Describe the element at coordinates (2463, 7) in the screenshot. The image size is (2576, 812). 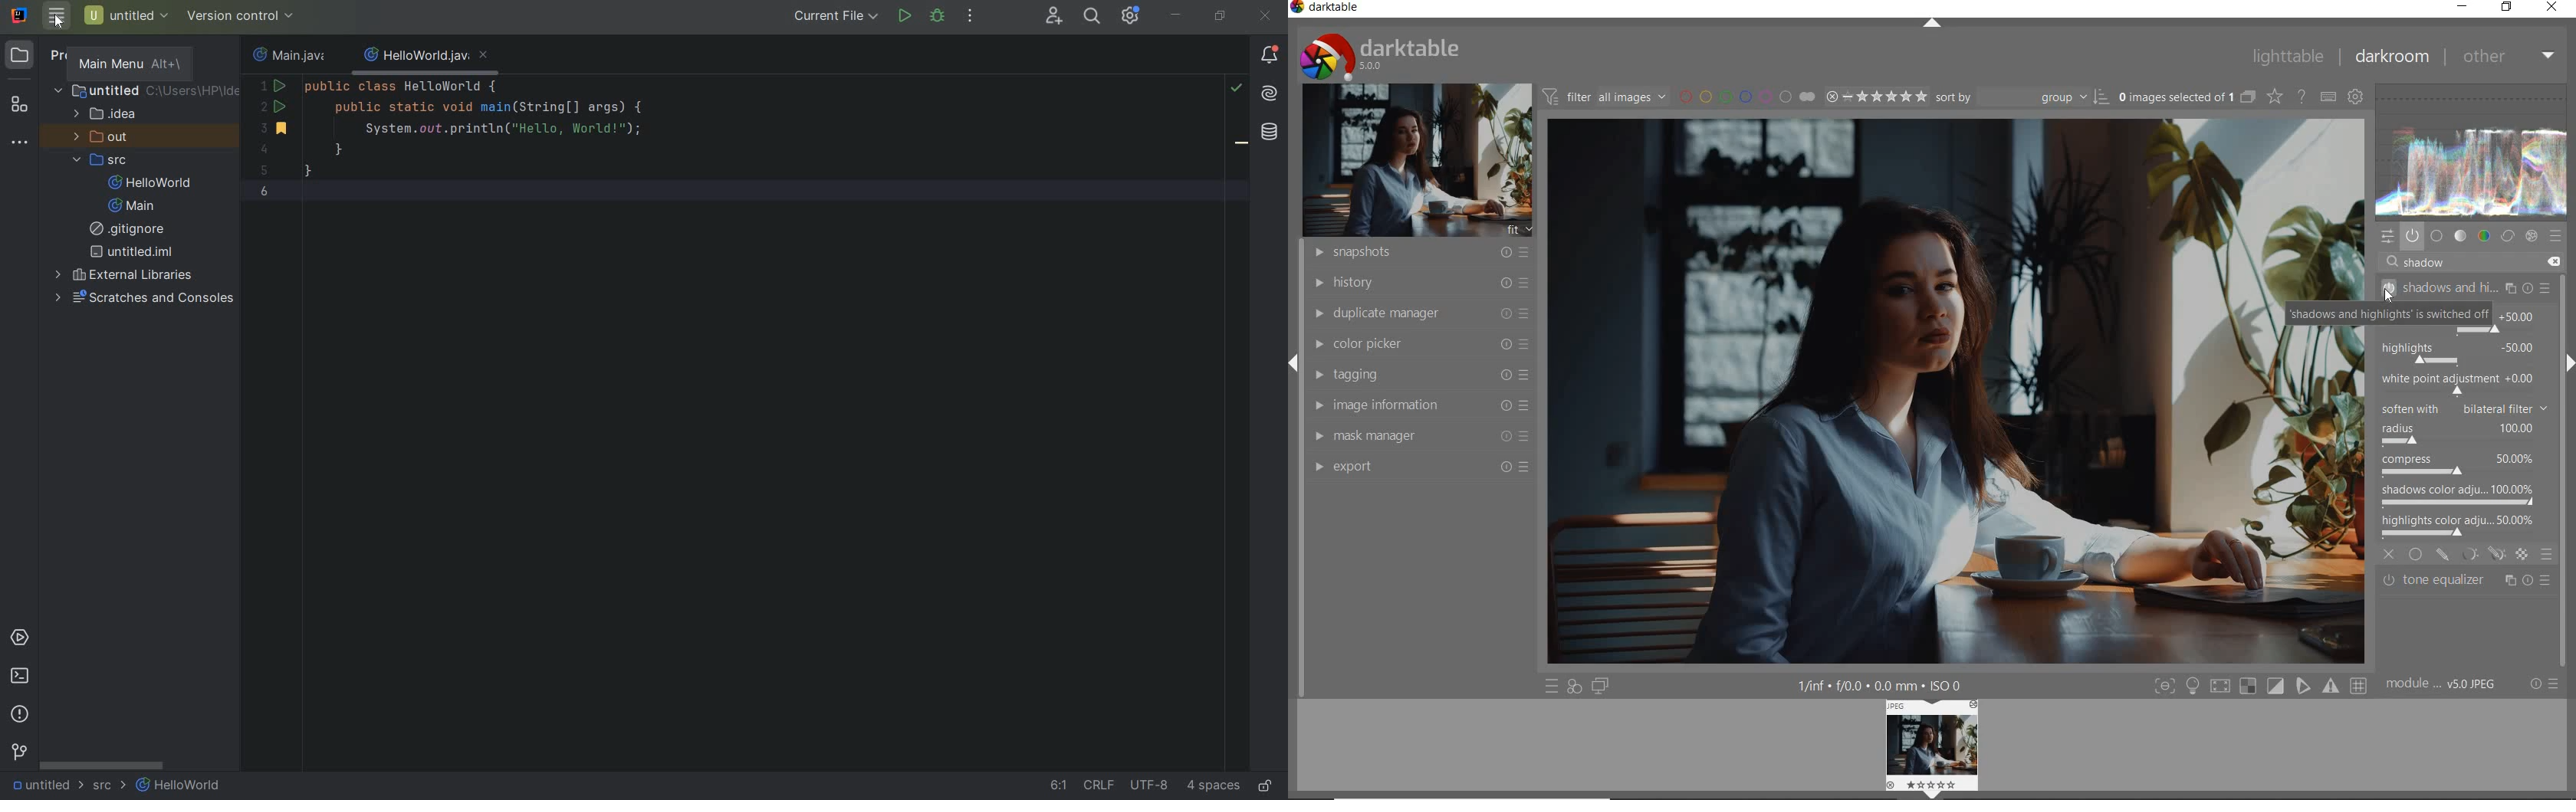
I see `minimize` at that location.